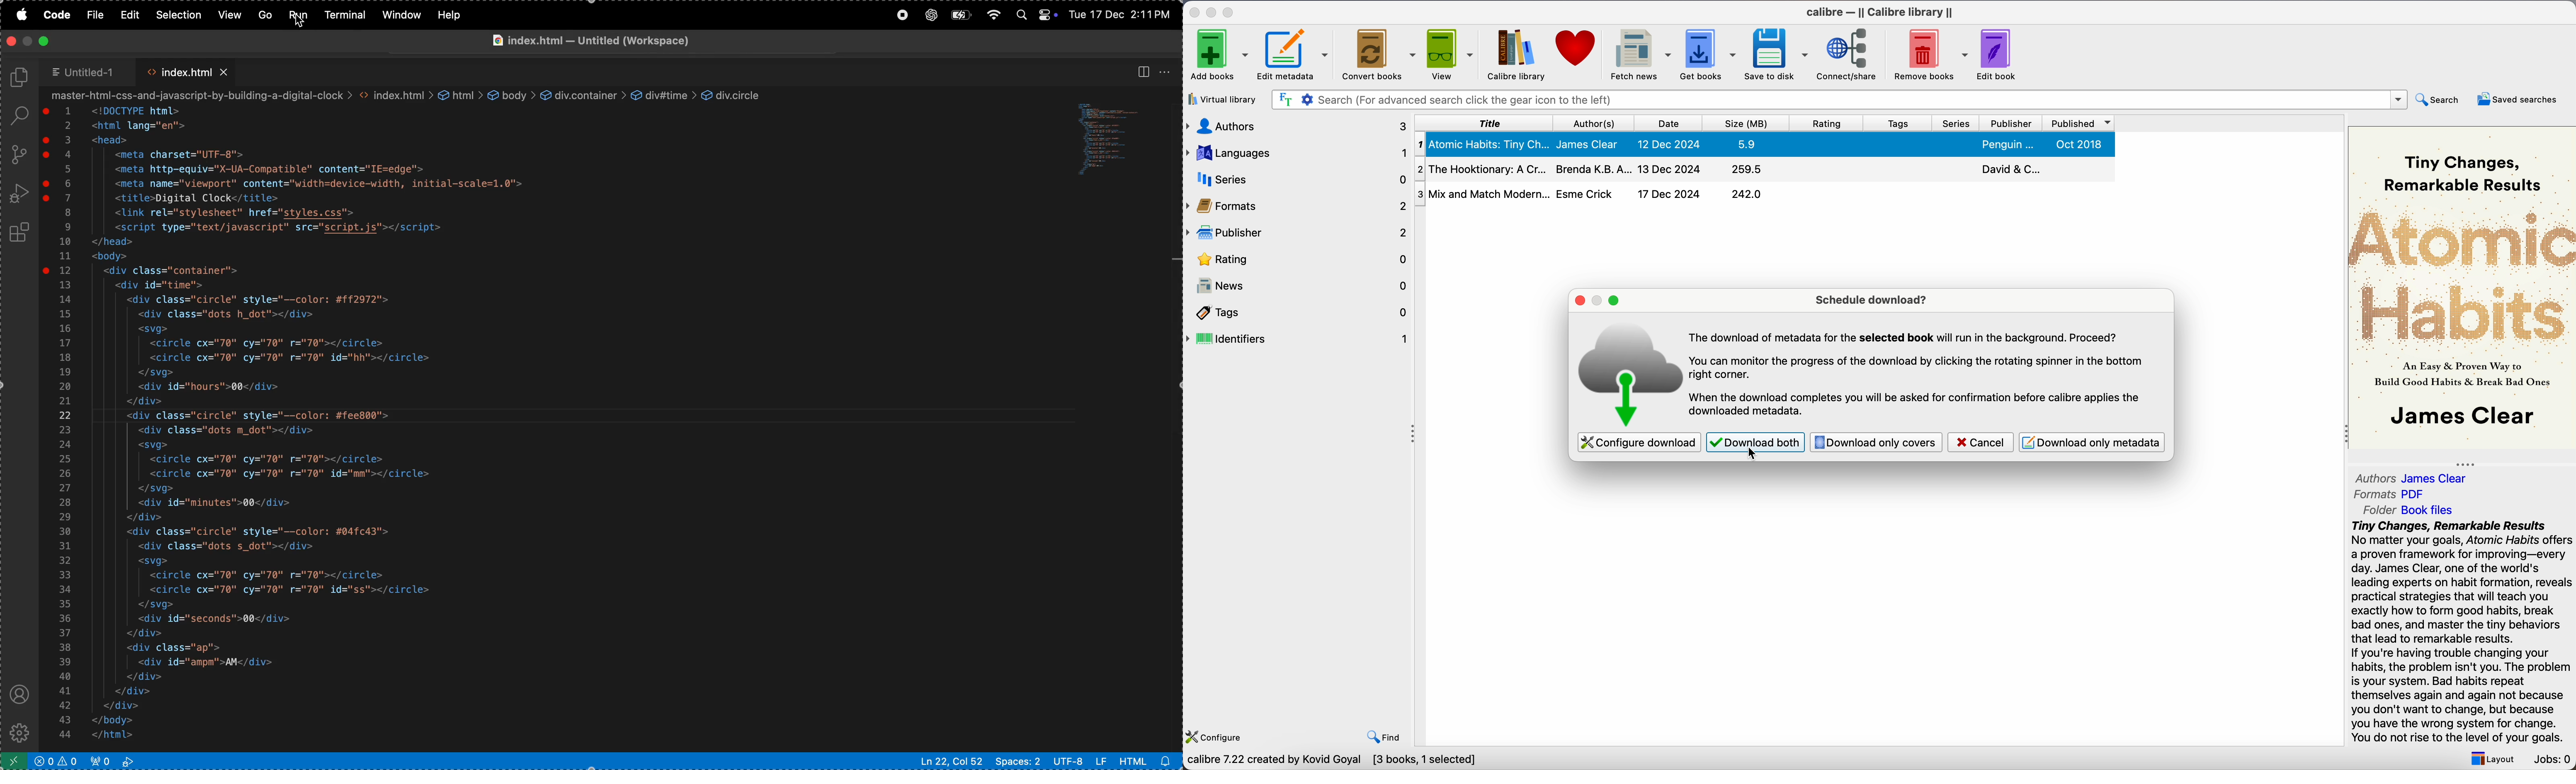  What do you see at coordinates (1747, 194) in the screenshot?
I see `242.0` at bounding box center [1747, 194].